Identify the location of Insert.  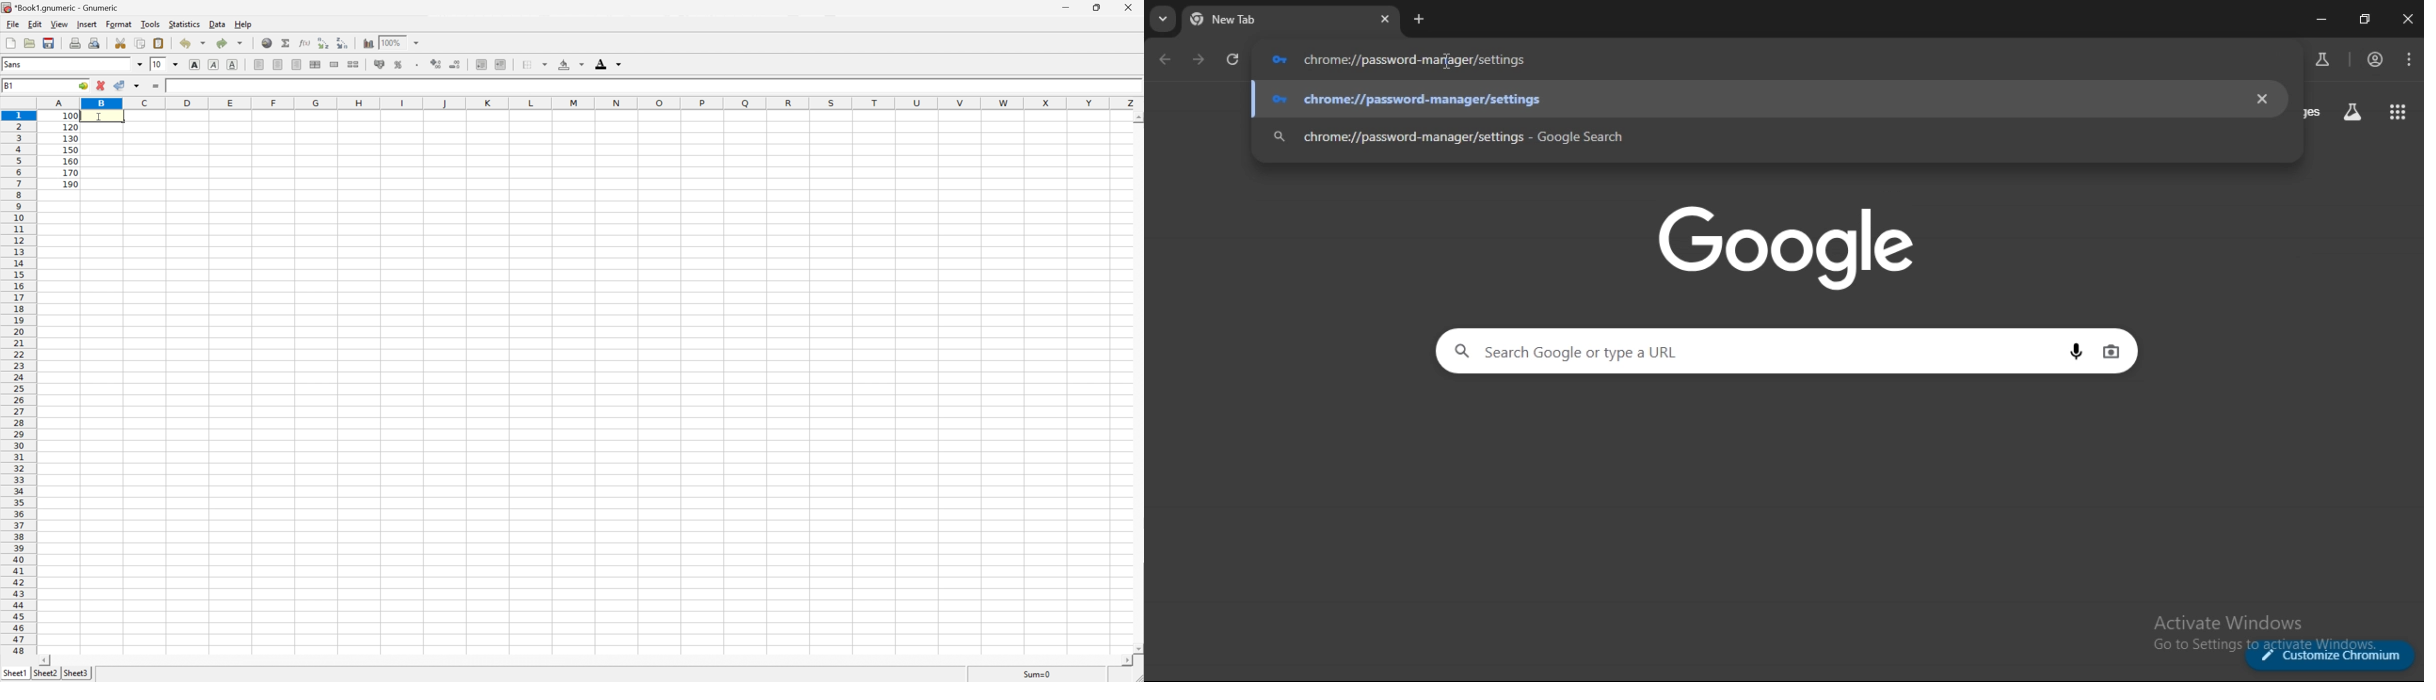
(87, 24).